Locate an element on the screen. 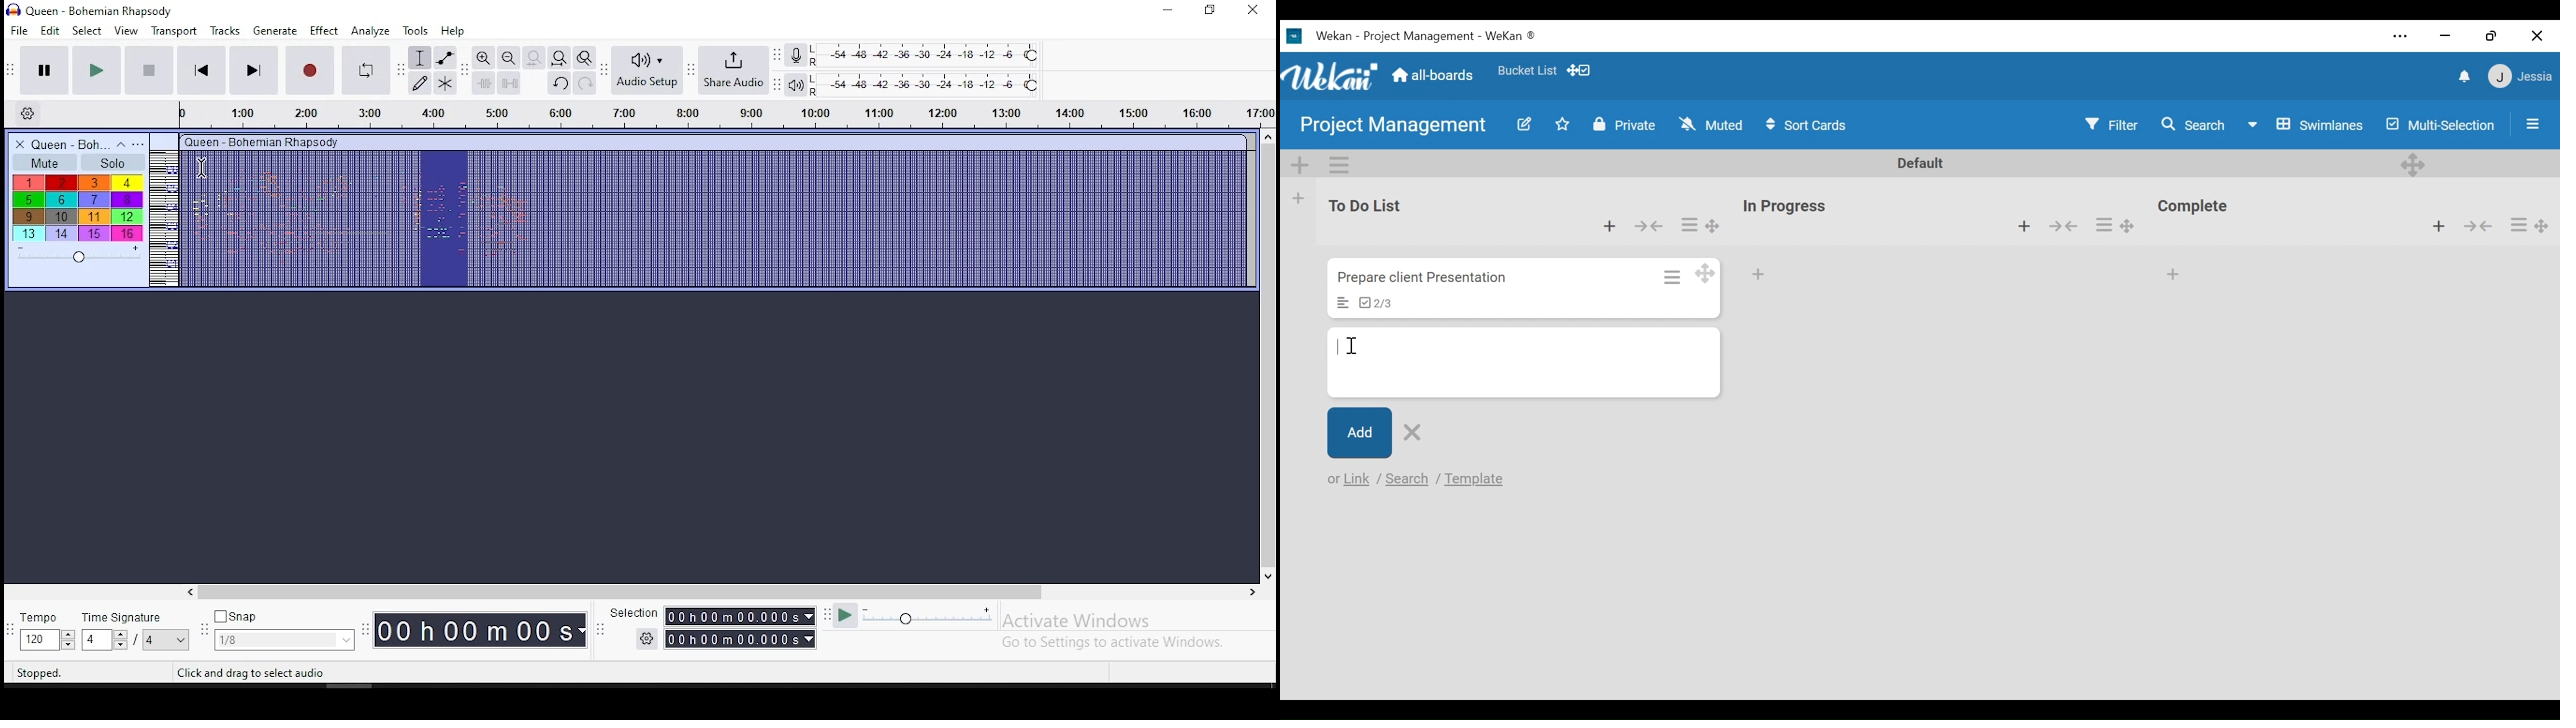 The image size is (2576, 728). scroll bar is located at coordinates (714, 591).